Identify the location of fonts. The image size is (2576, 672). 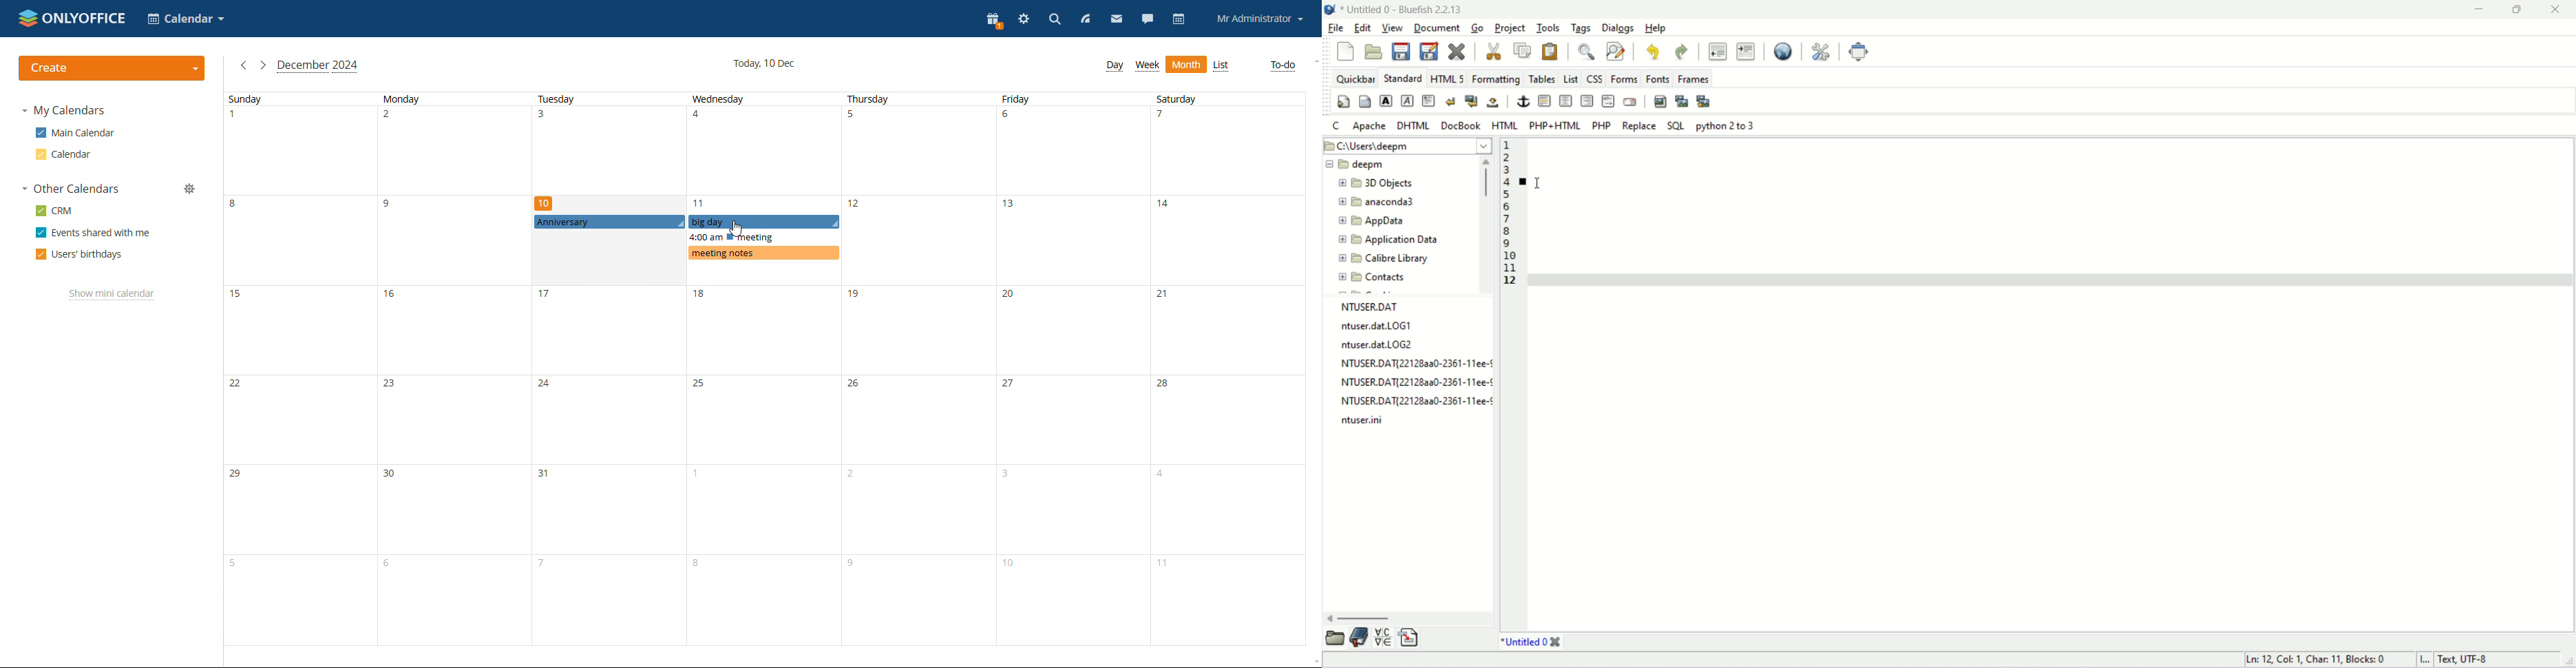
(1659, 79).